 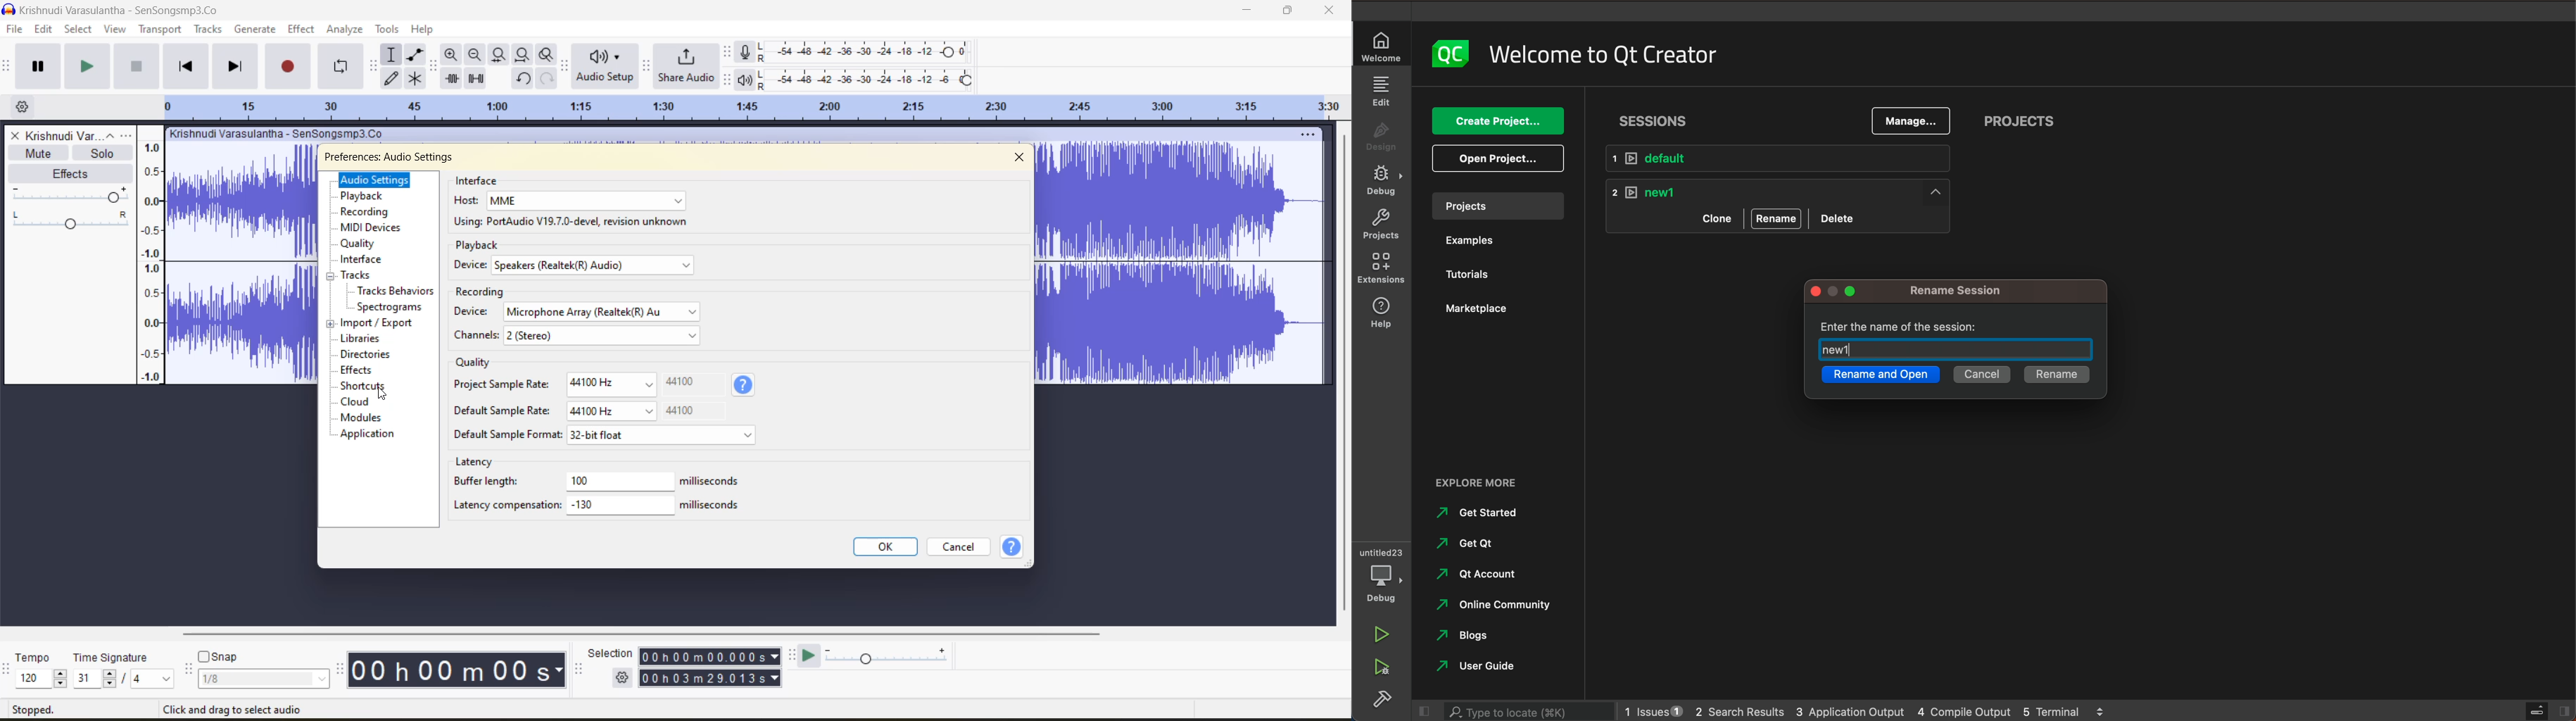 I want to click on stop, so click(x=137, y=68).